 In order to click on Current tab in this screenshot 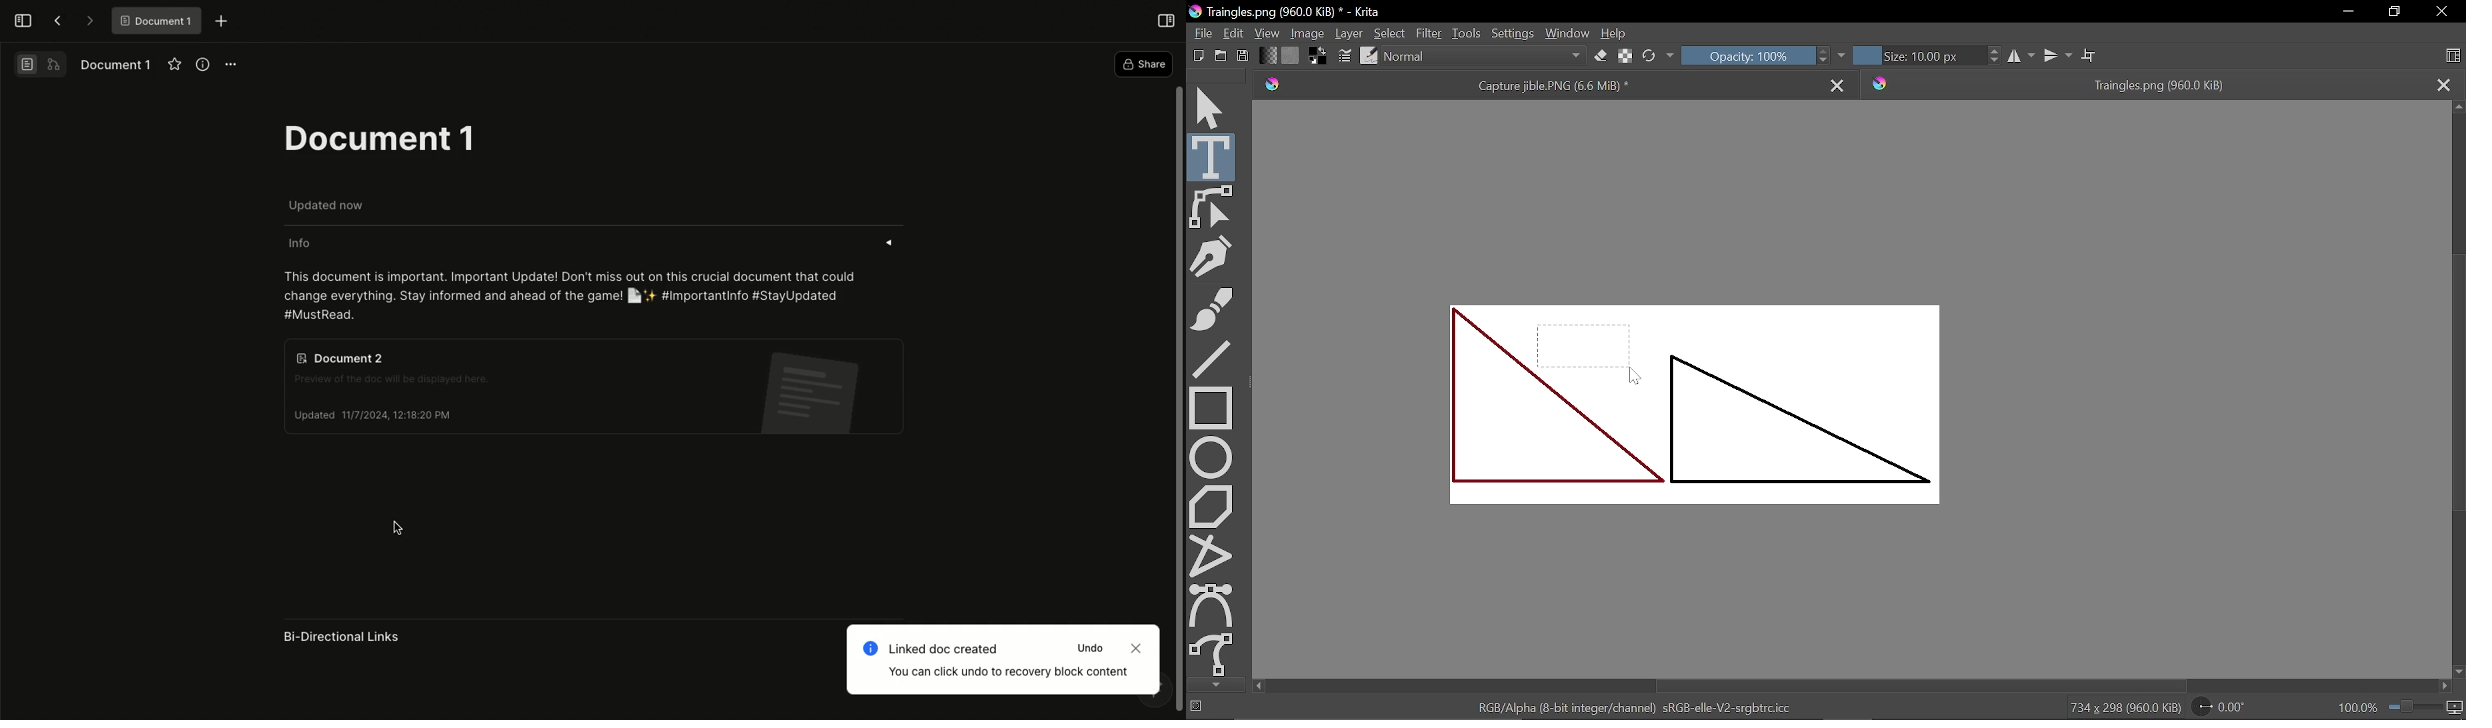, I will do `click(1535, 84)`.